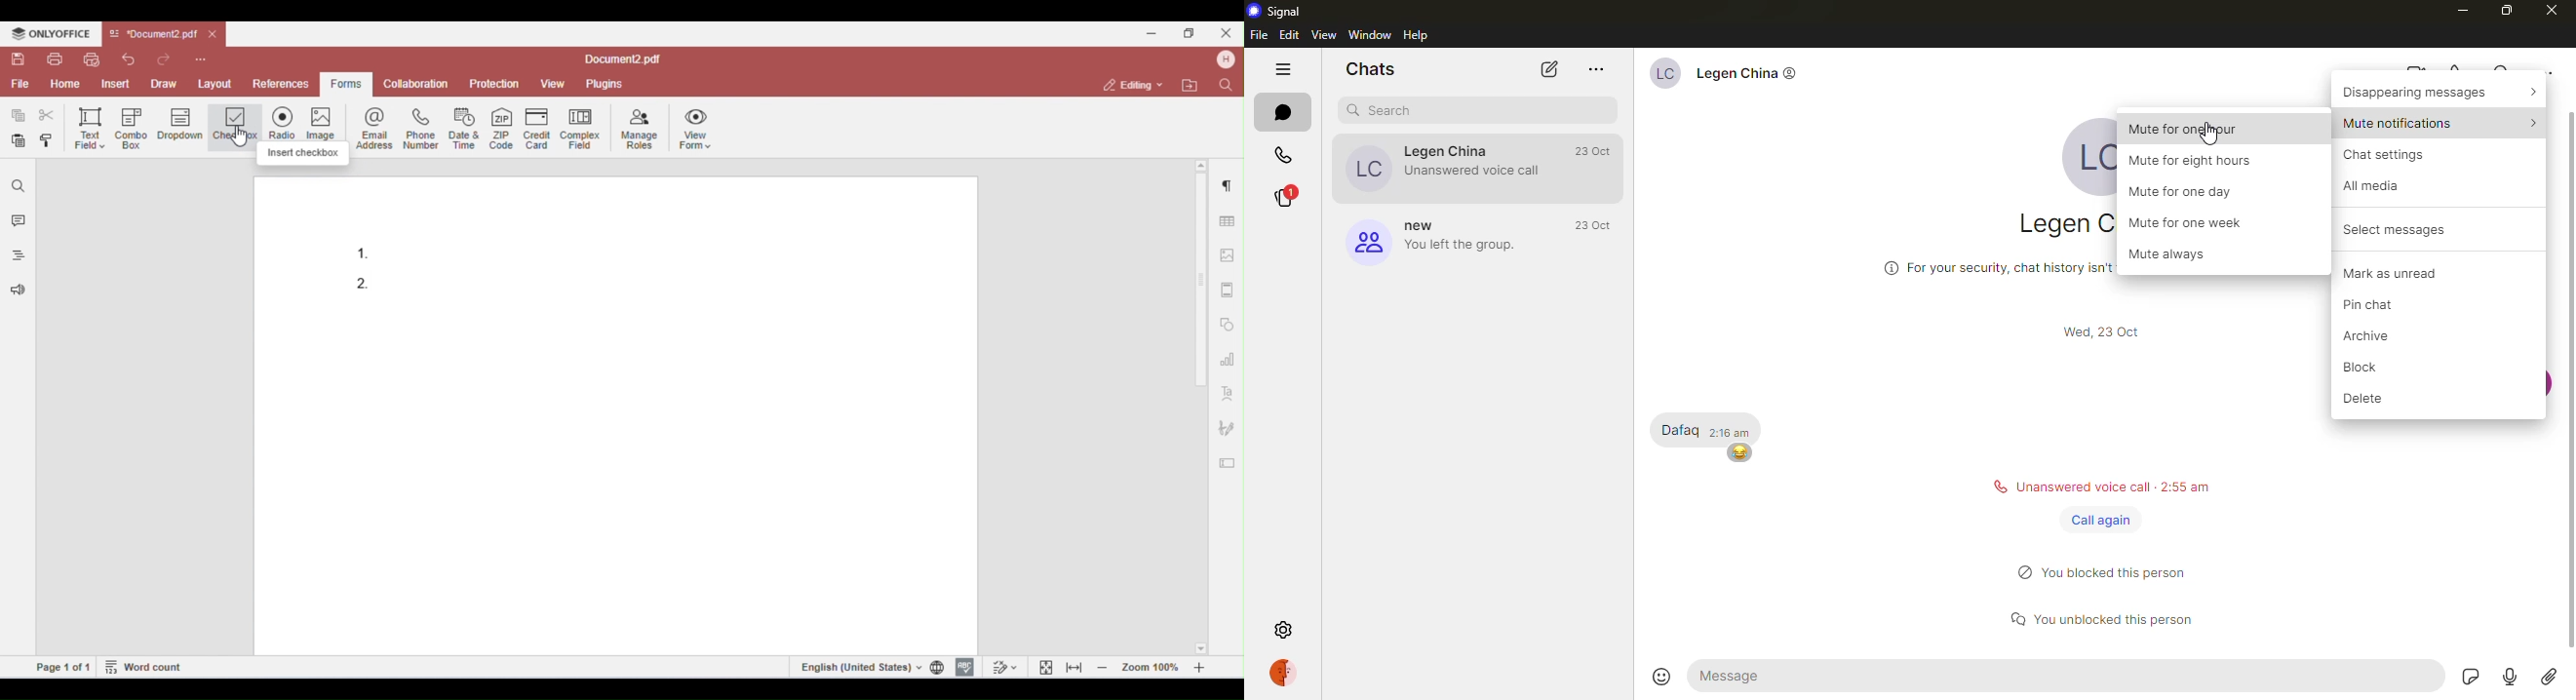 The height and width of the screenshot is (700, 2576). I want to click on stories, so click(1286, 197).